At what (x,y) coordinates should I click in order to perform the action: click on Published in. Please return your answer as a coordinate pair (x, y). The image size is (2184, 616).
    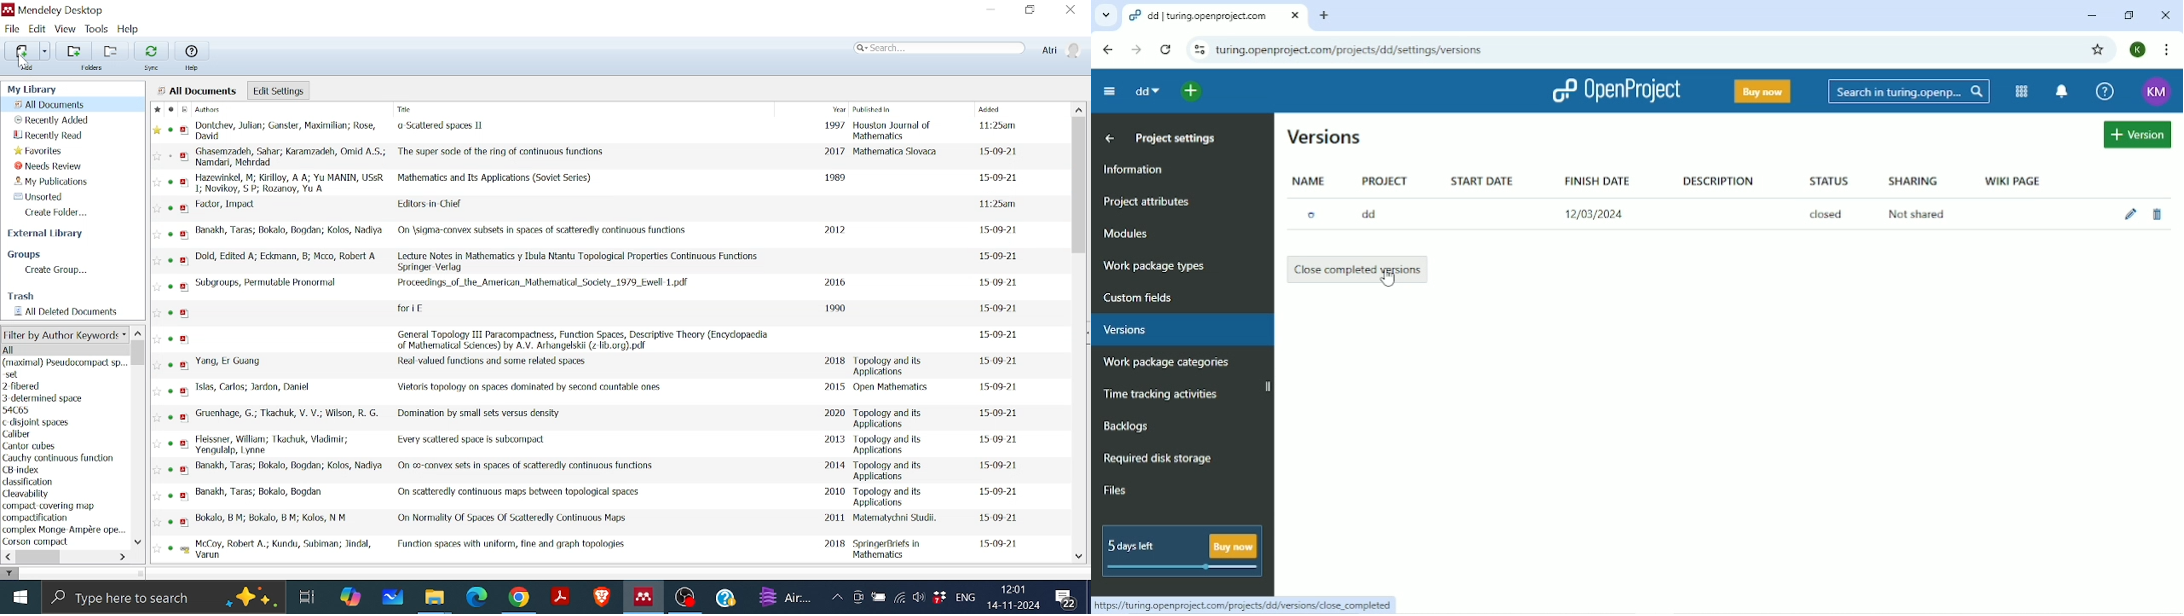
    Looking at the image, I should click on (891, 470).